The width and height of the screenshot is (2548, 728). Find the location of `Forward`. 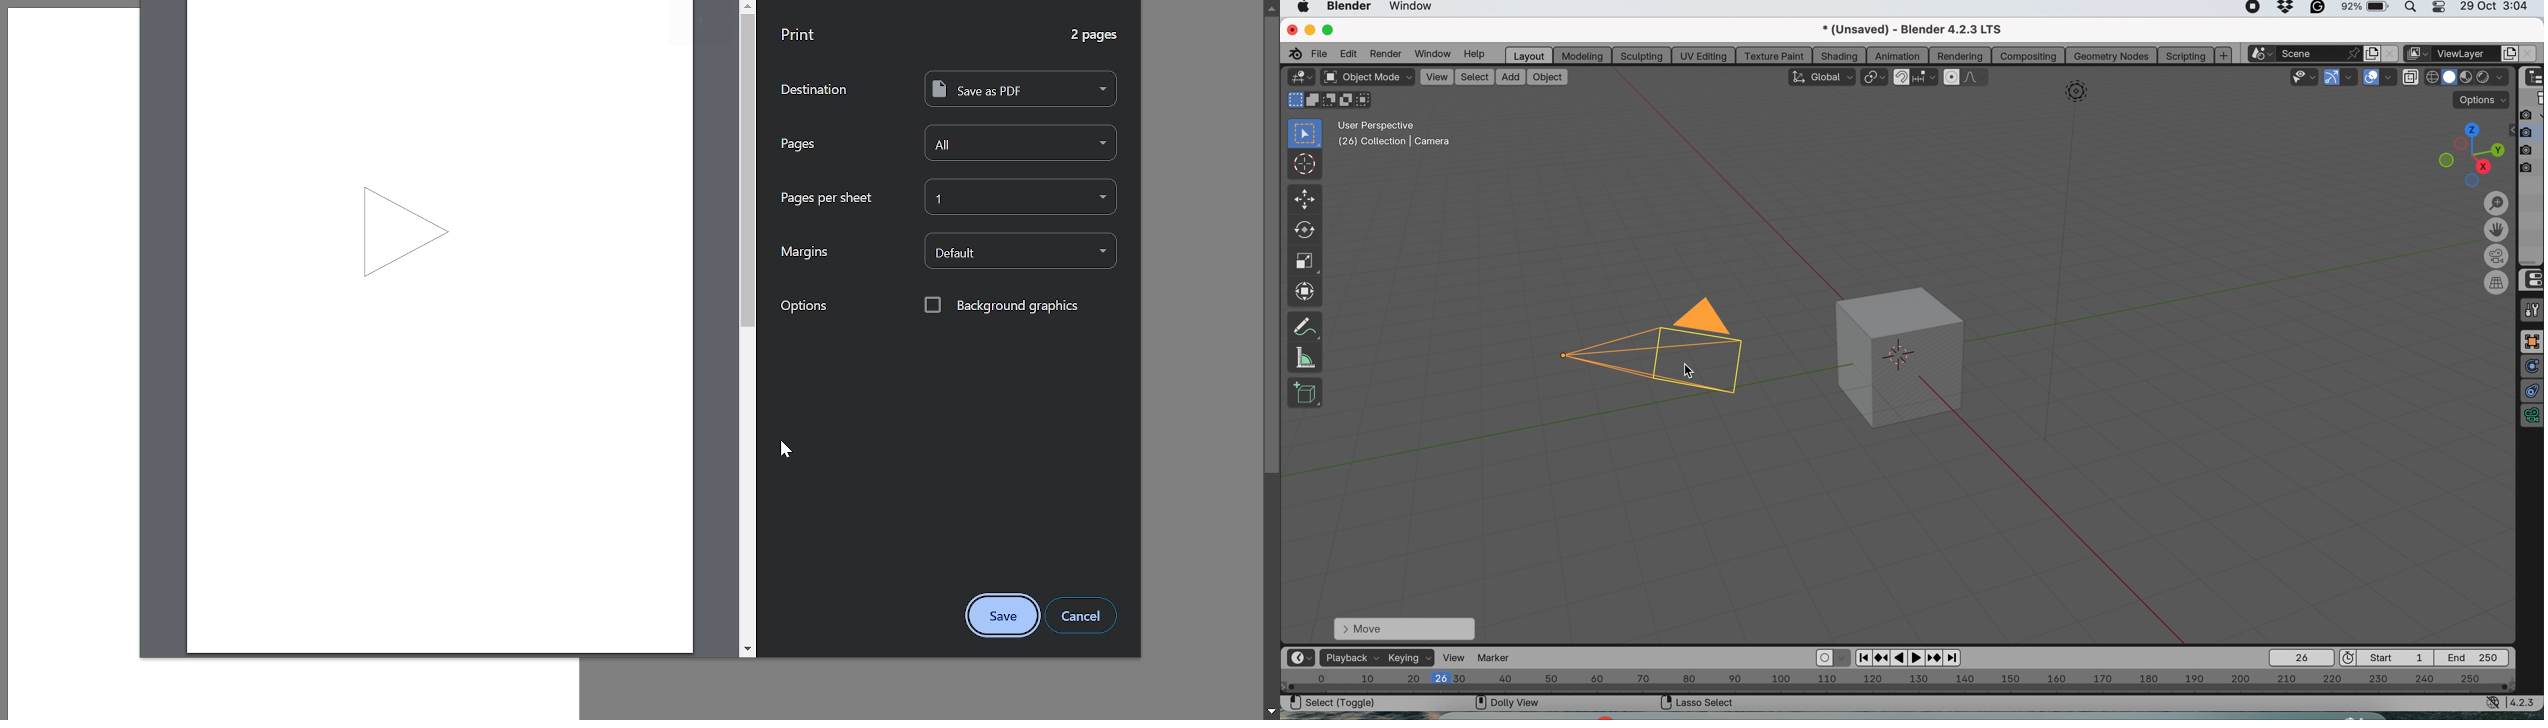

Forward is located at coordinates (1935, 657).